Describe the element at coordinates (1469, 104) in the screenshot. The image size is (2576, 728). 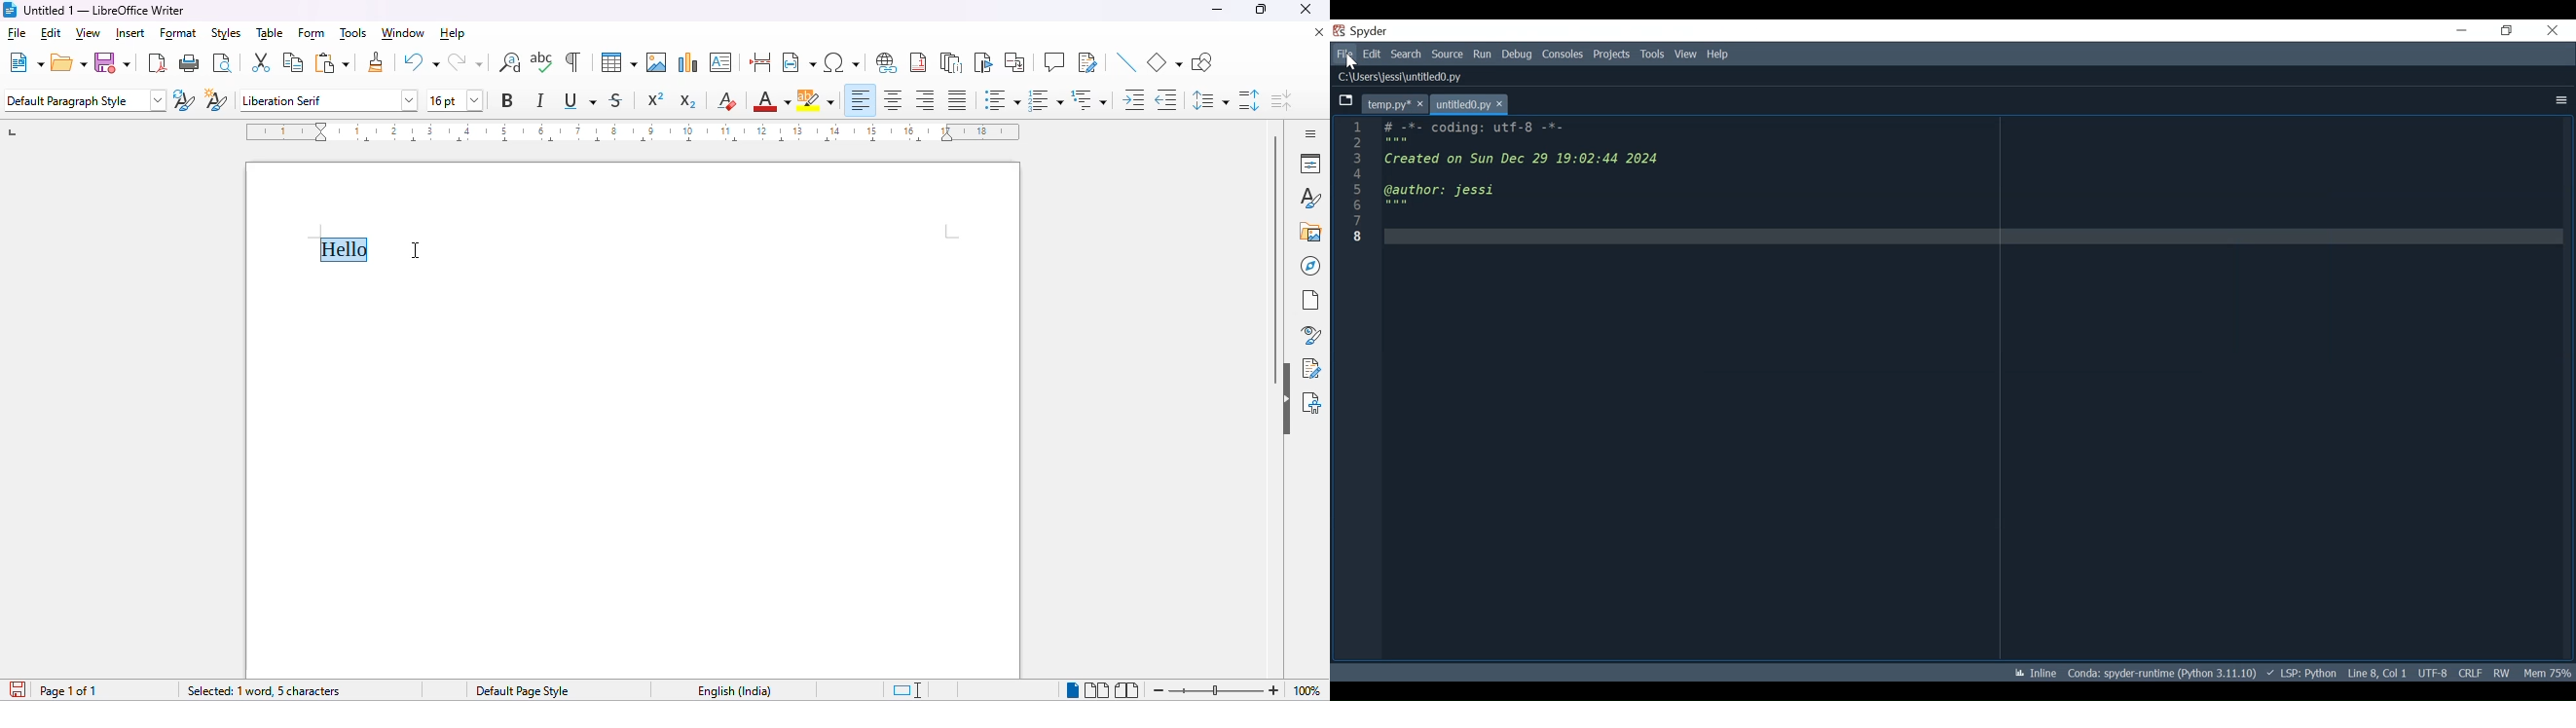
I see `Untitled0` at that location.